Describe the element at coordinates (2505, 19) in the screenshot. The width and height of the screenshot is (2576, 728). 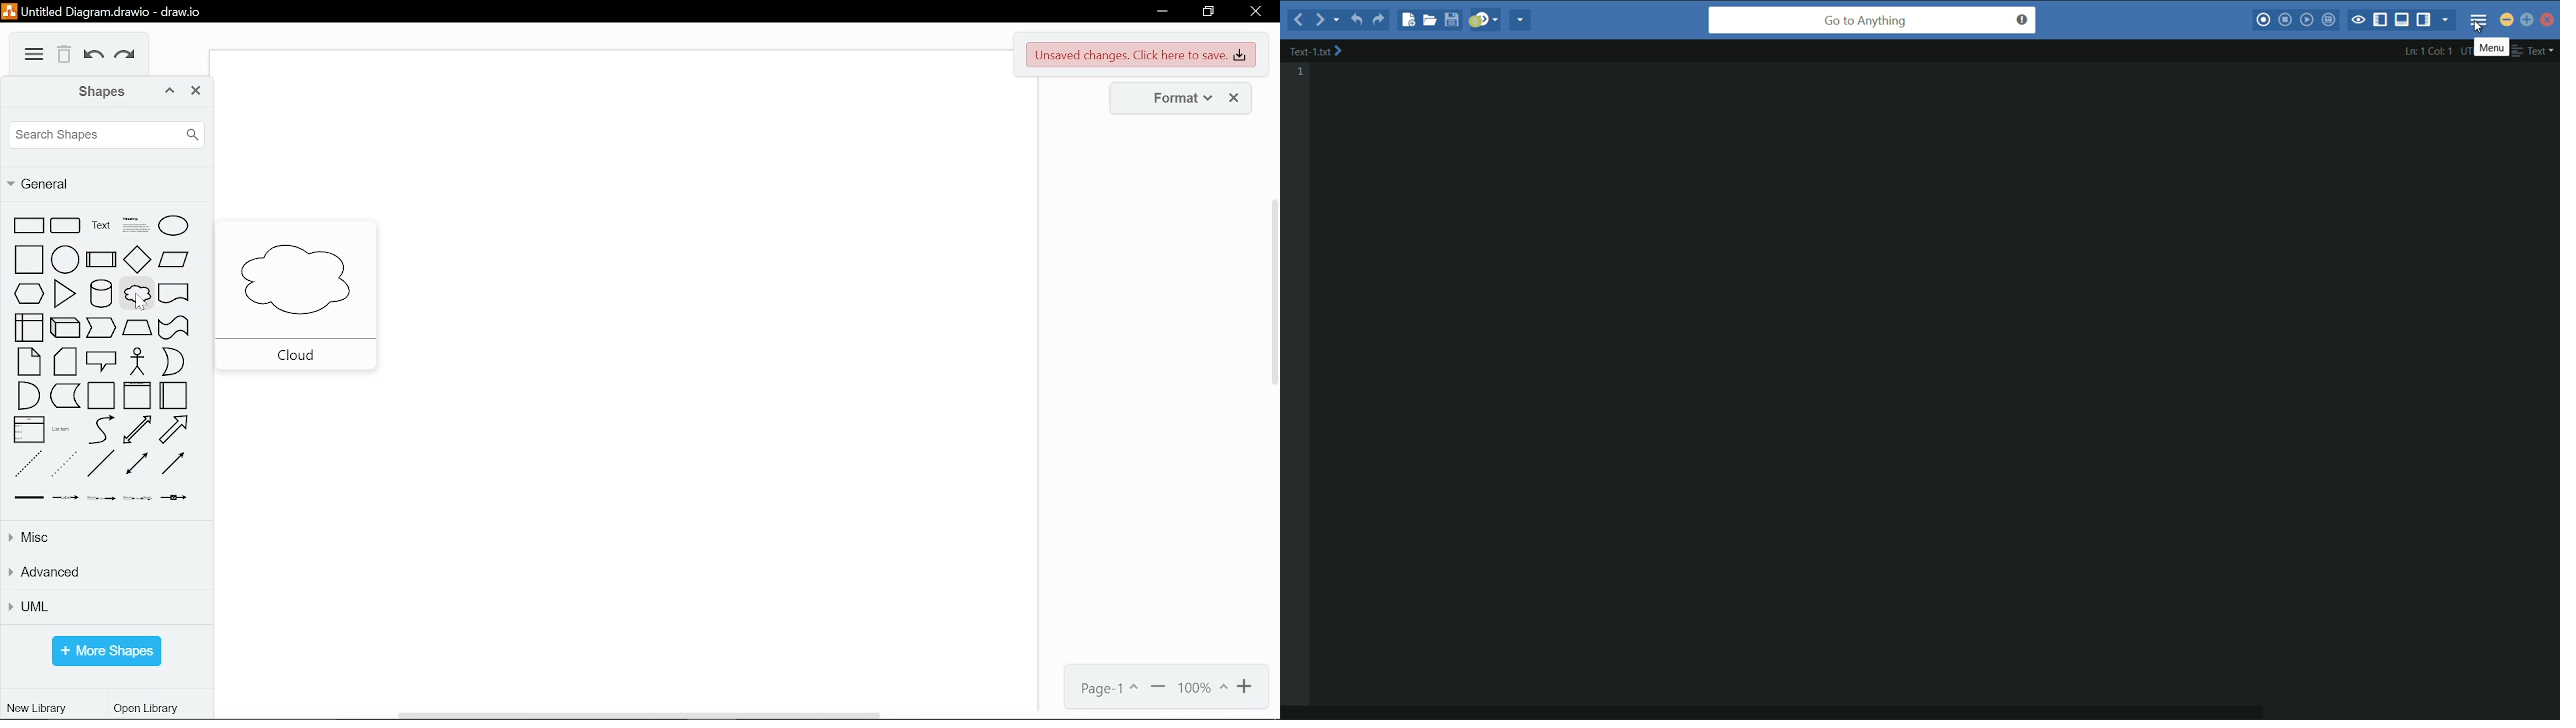
I see `minimize` at that location.